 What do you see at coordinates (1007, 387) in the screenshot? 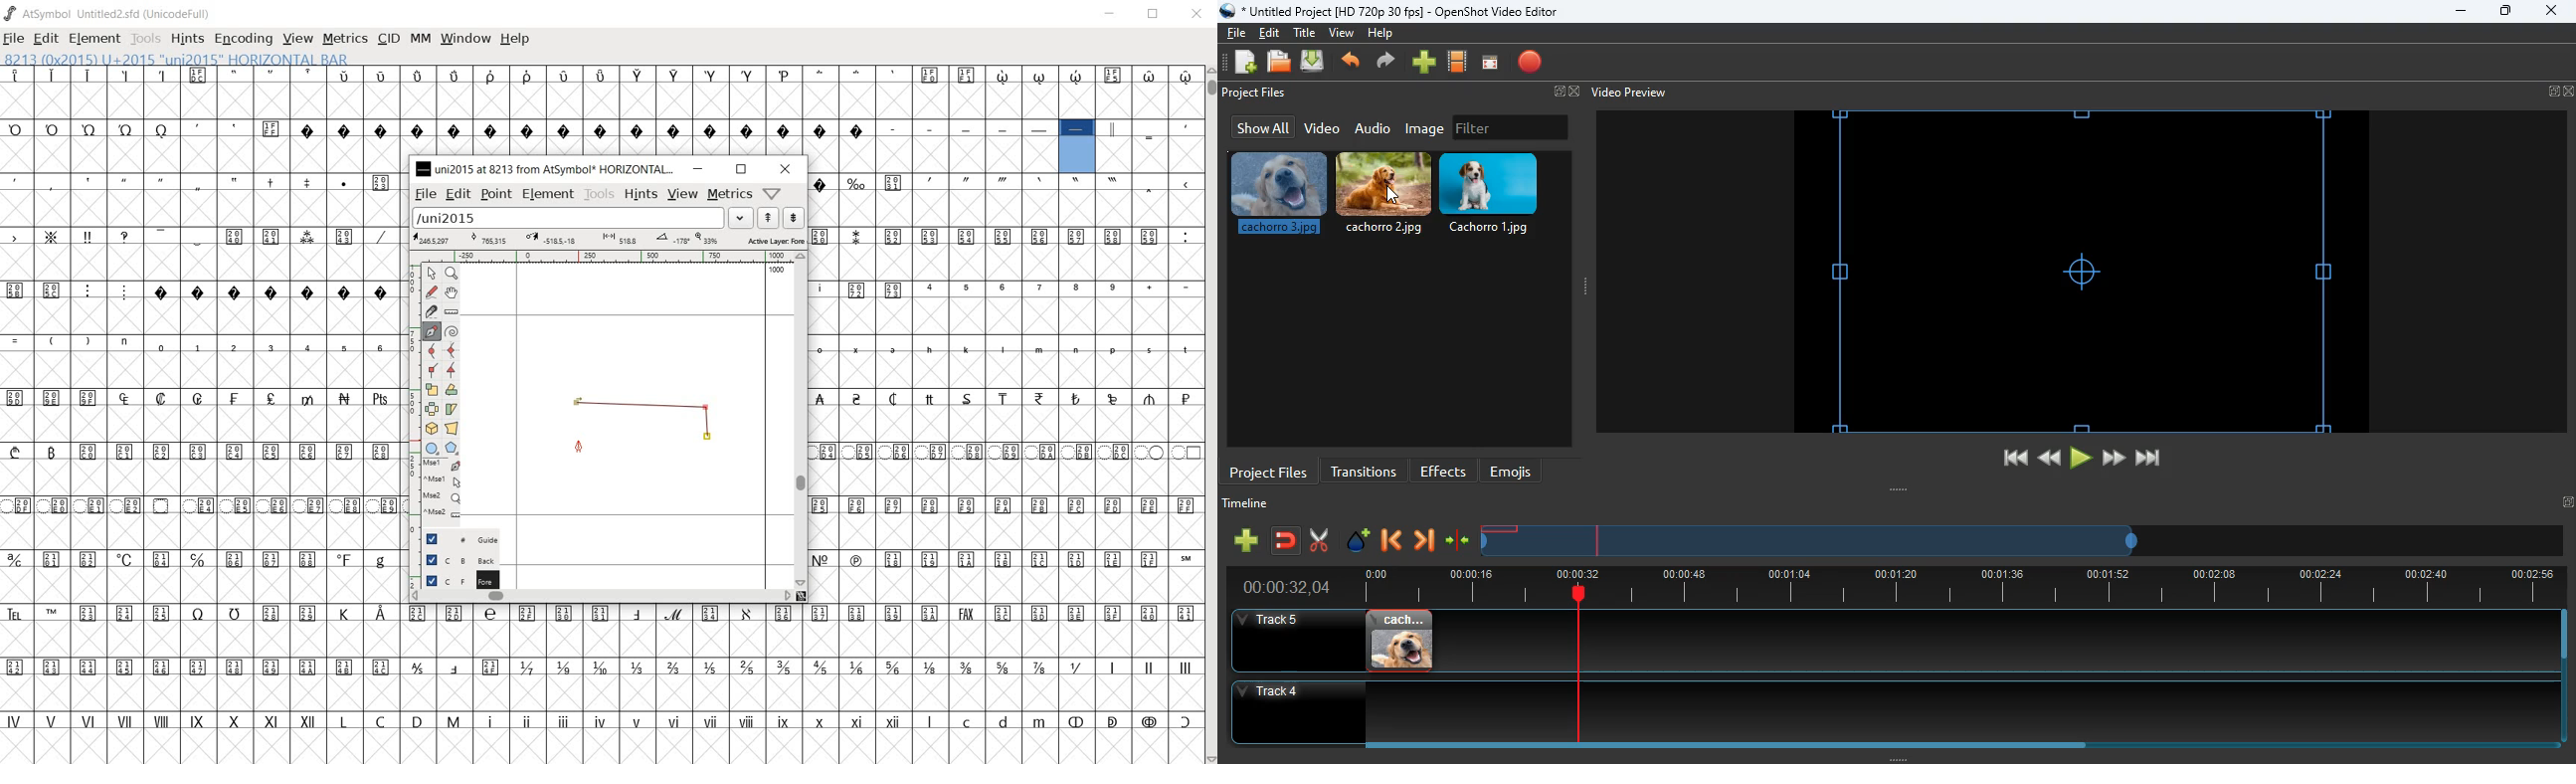
I see `glyph characters` at bounding box center [1007, 387].